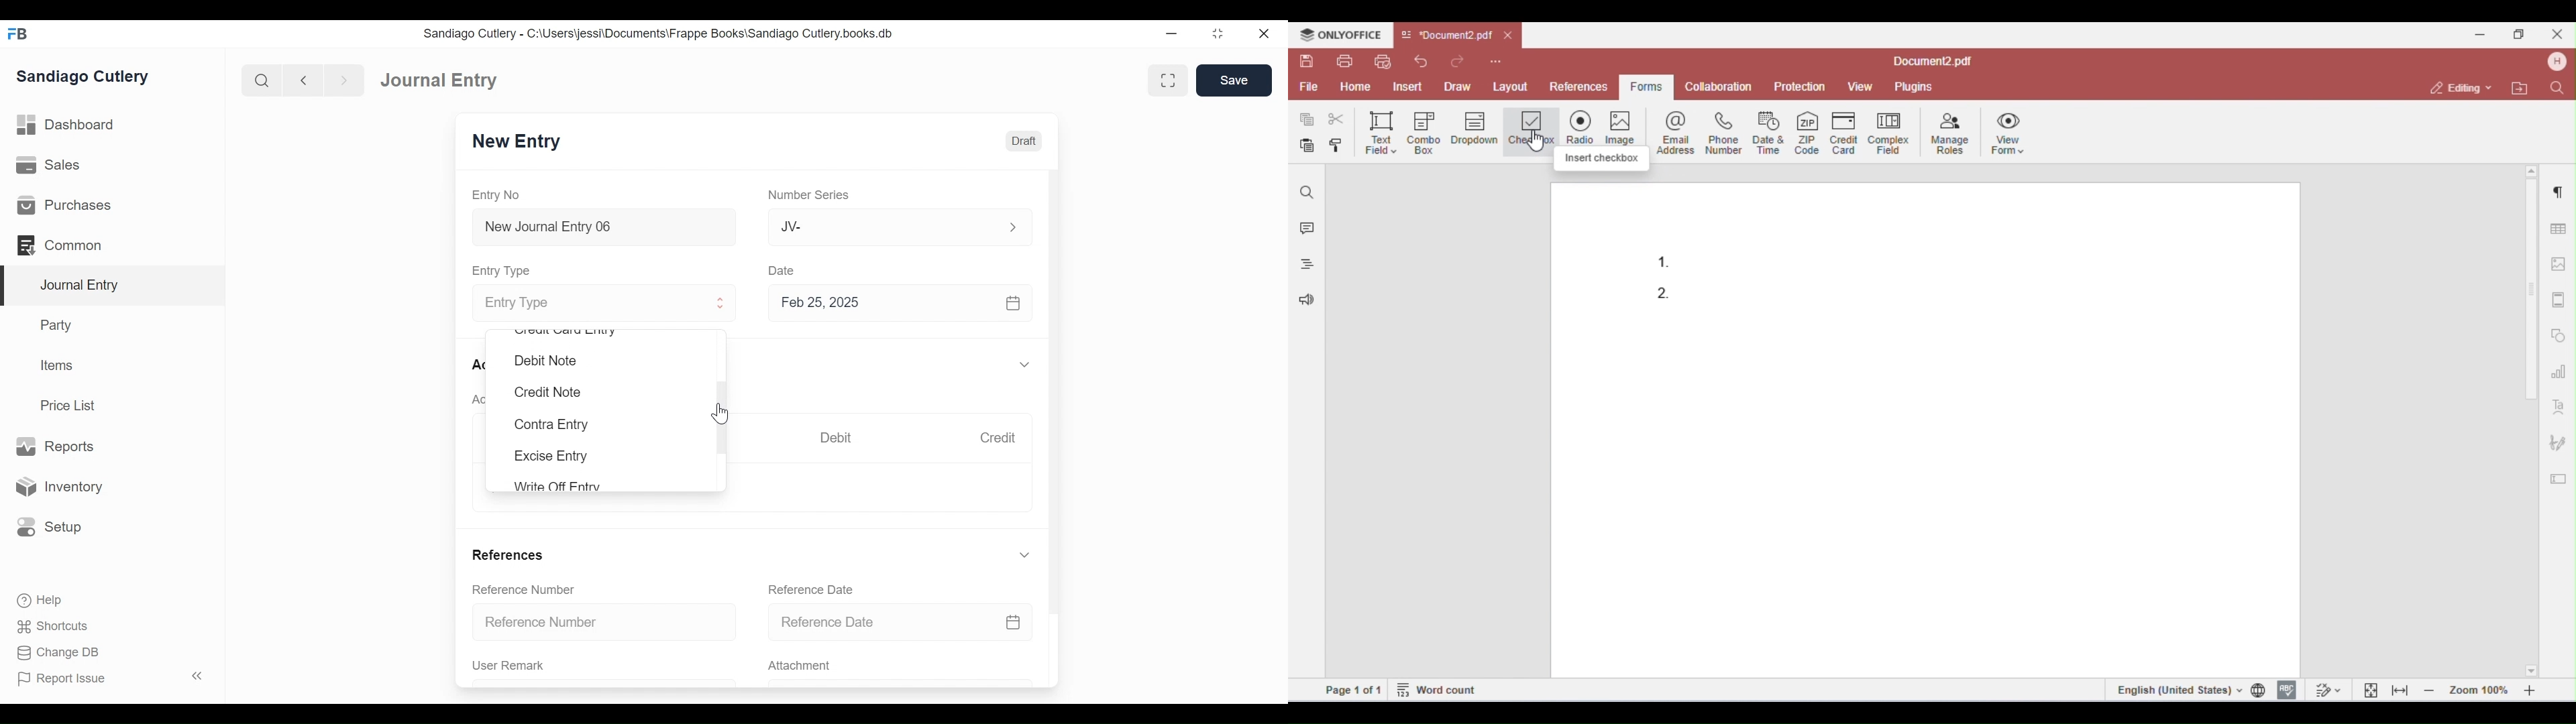 This screenshot has height=728, width=2576. I want to click on Reference Number, so click(605, 621).